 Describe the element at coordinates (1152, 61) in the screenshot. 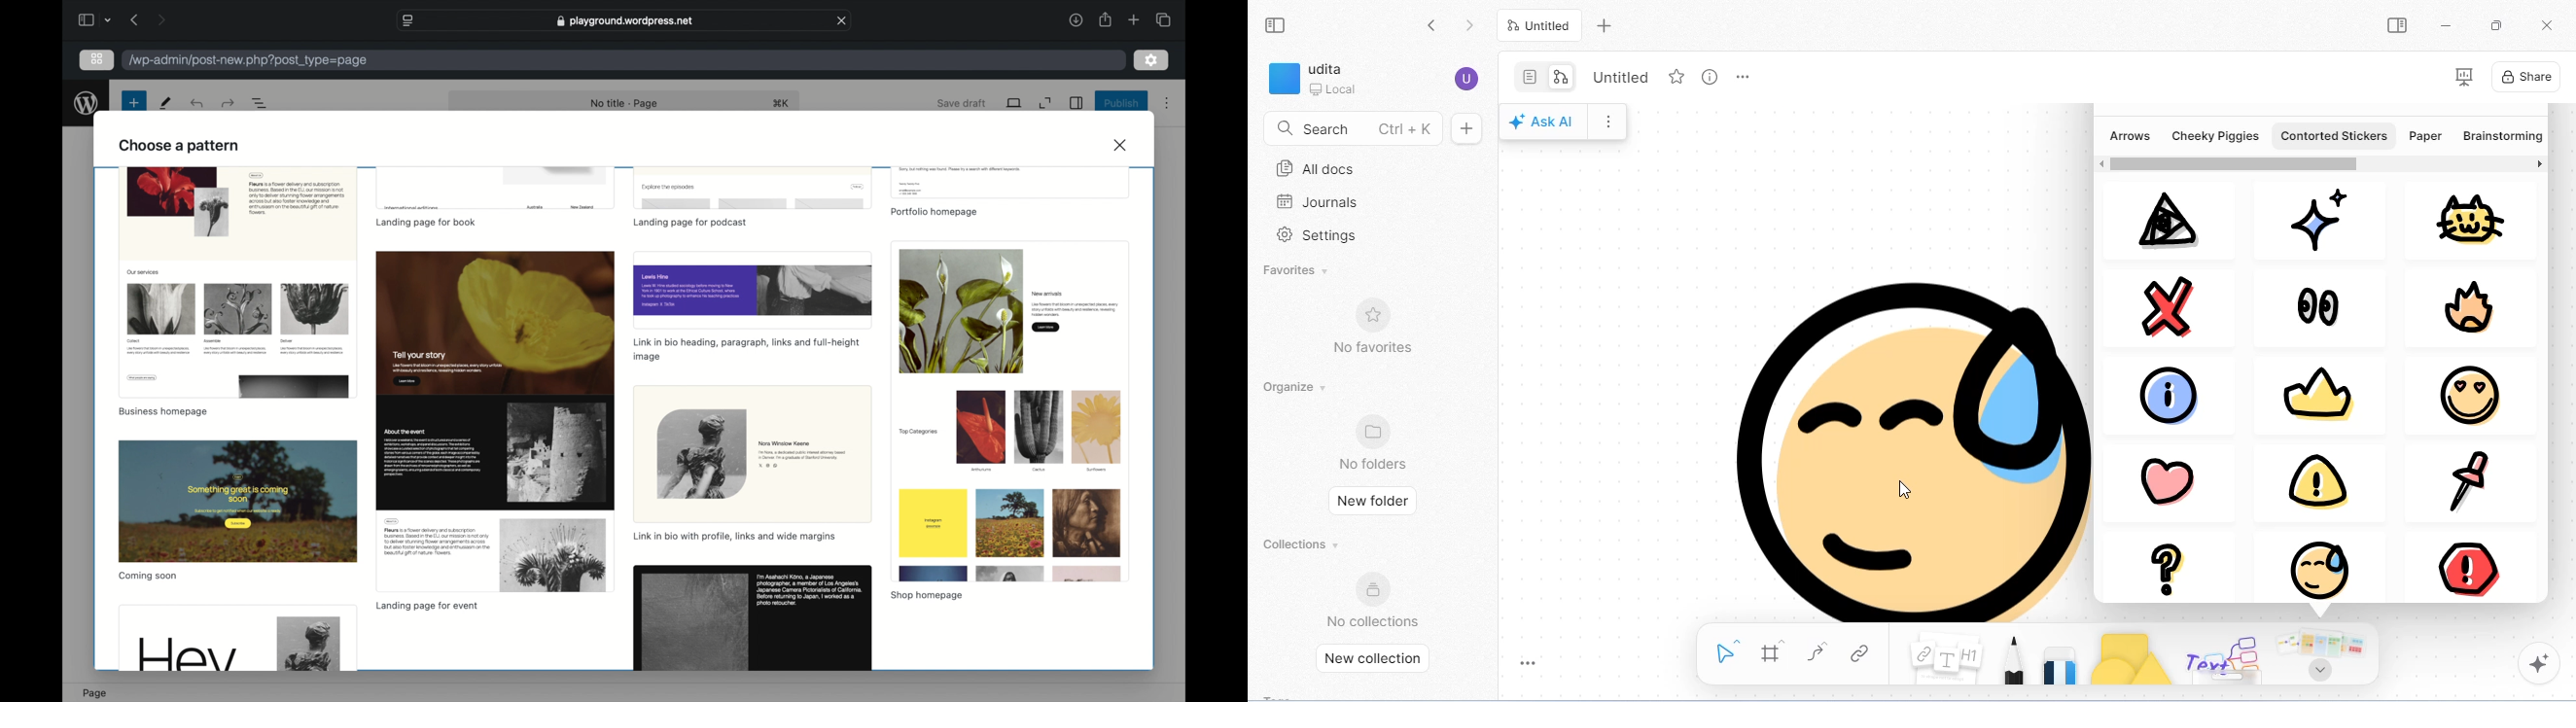

I see `settings` at that location.